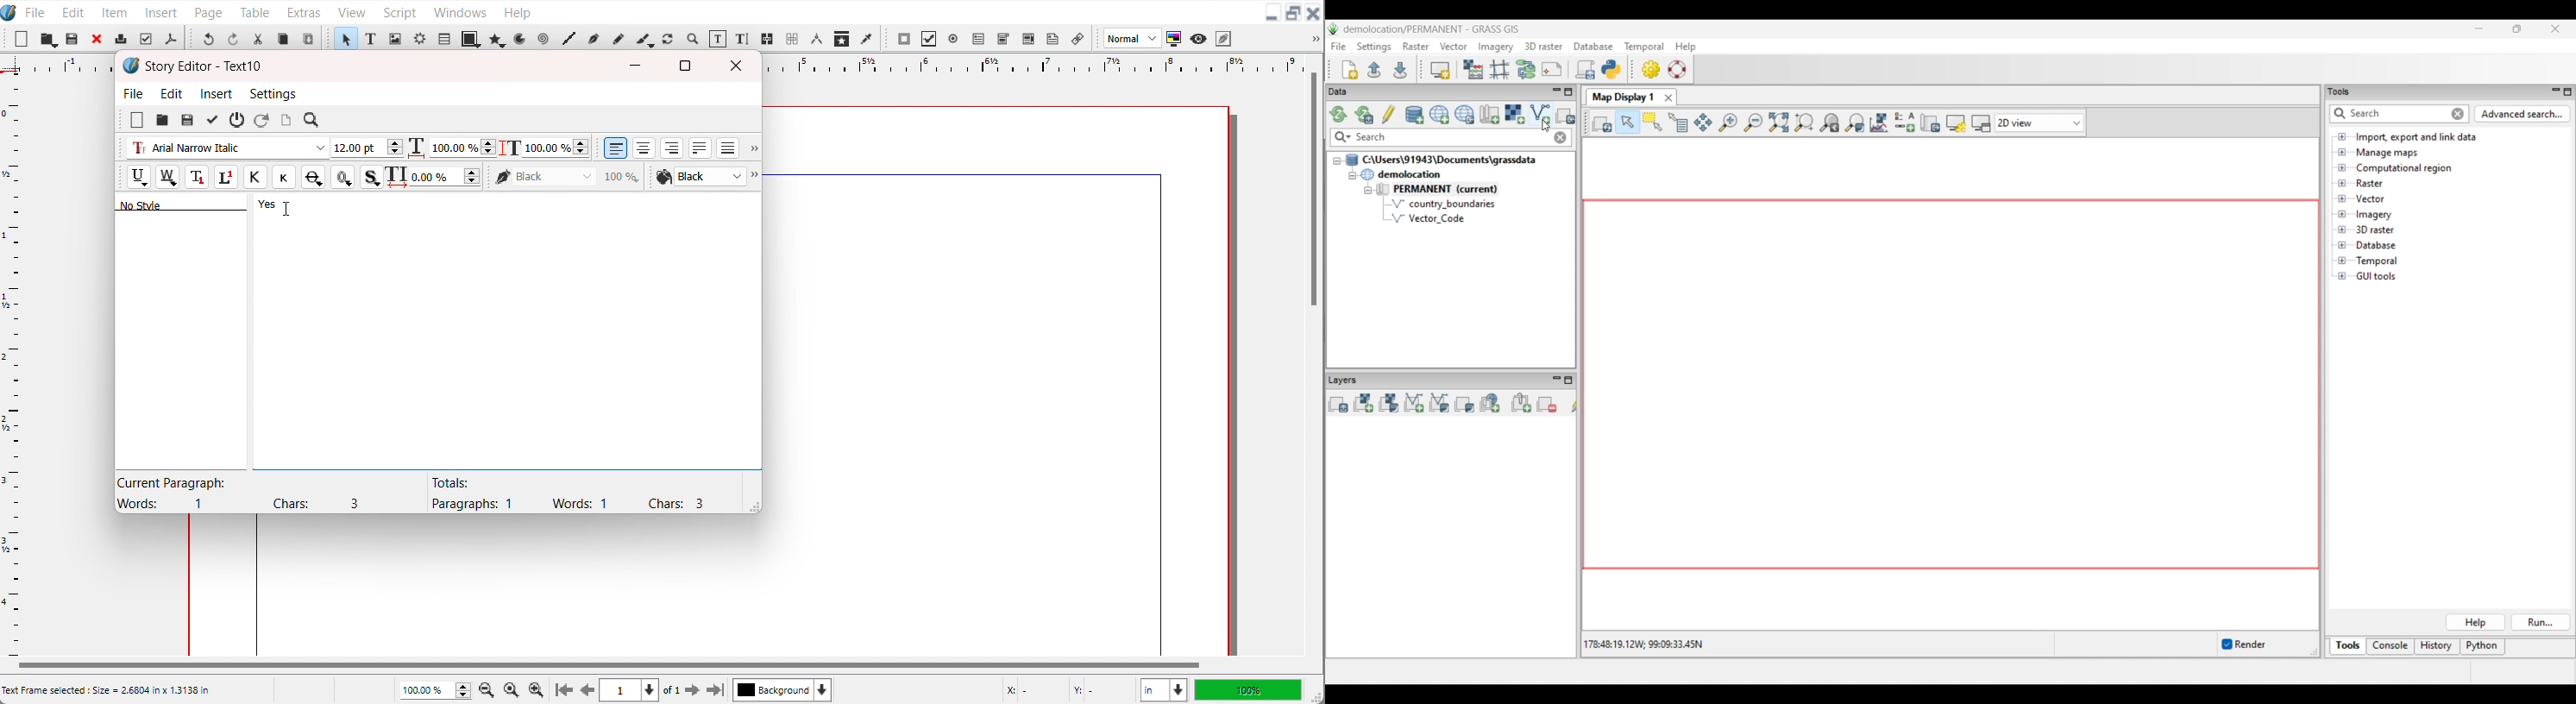 This screenshot has height=728, width=2576. Describe the element at coordinates (395, 38) in the screenshot. I see `Image Frame` at that location.